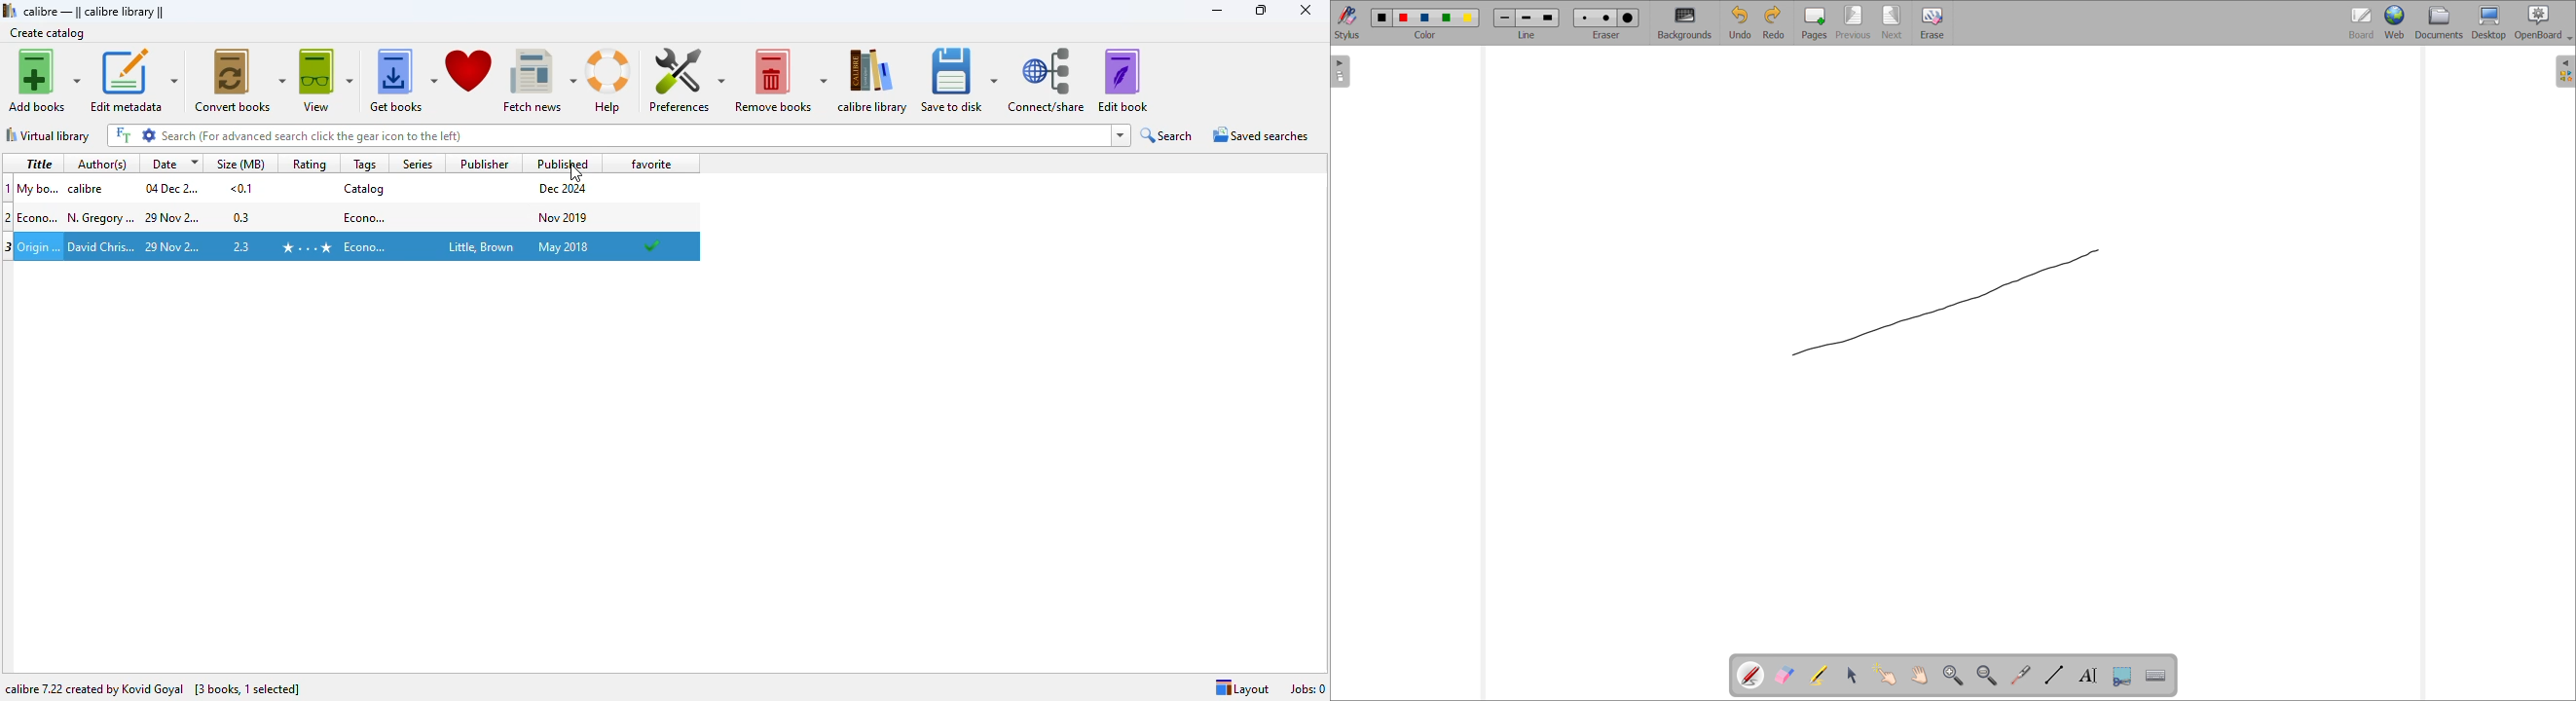  What do you see at coordinates (1260, 134) in the screenshot?
I see `saved searches` at bounding box center [1260, 134].